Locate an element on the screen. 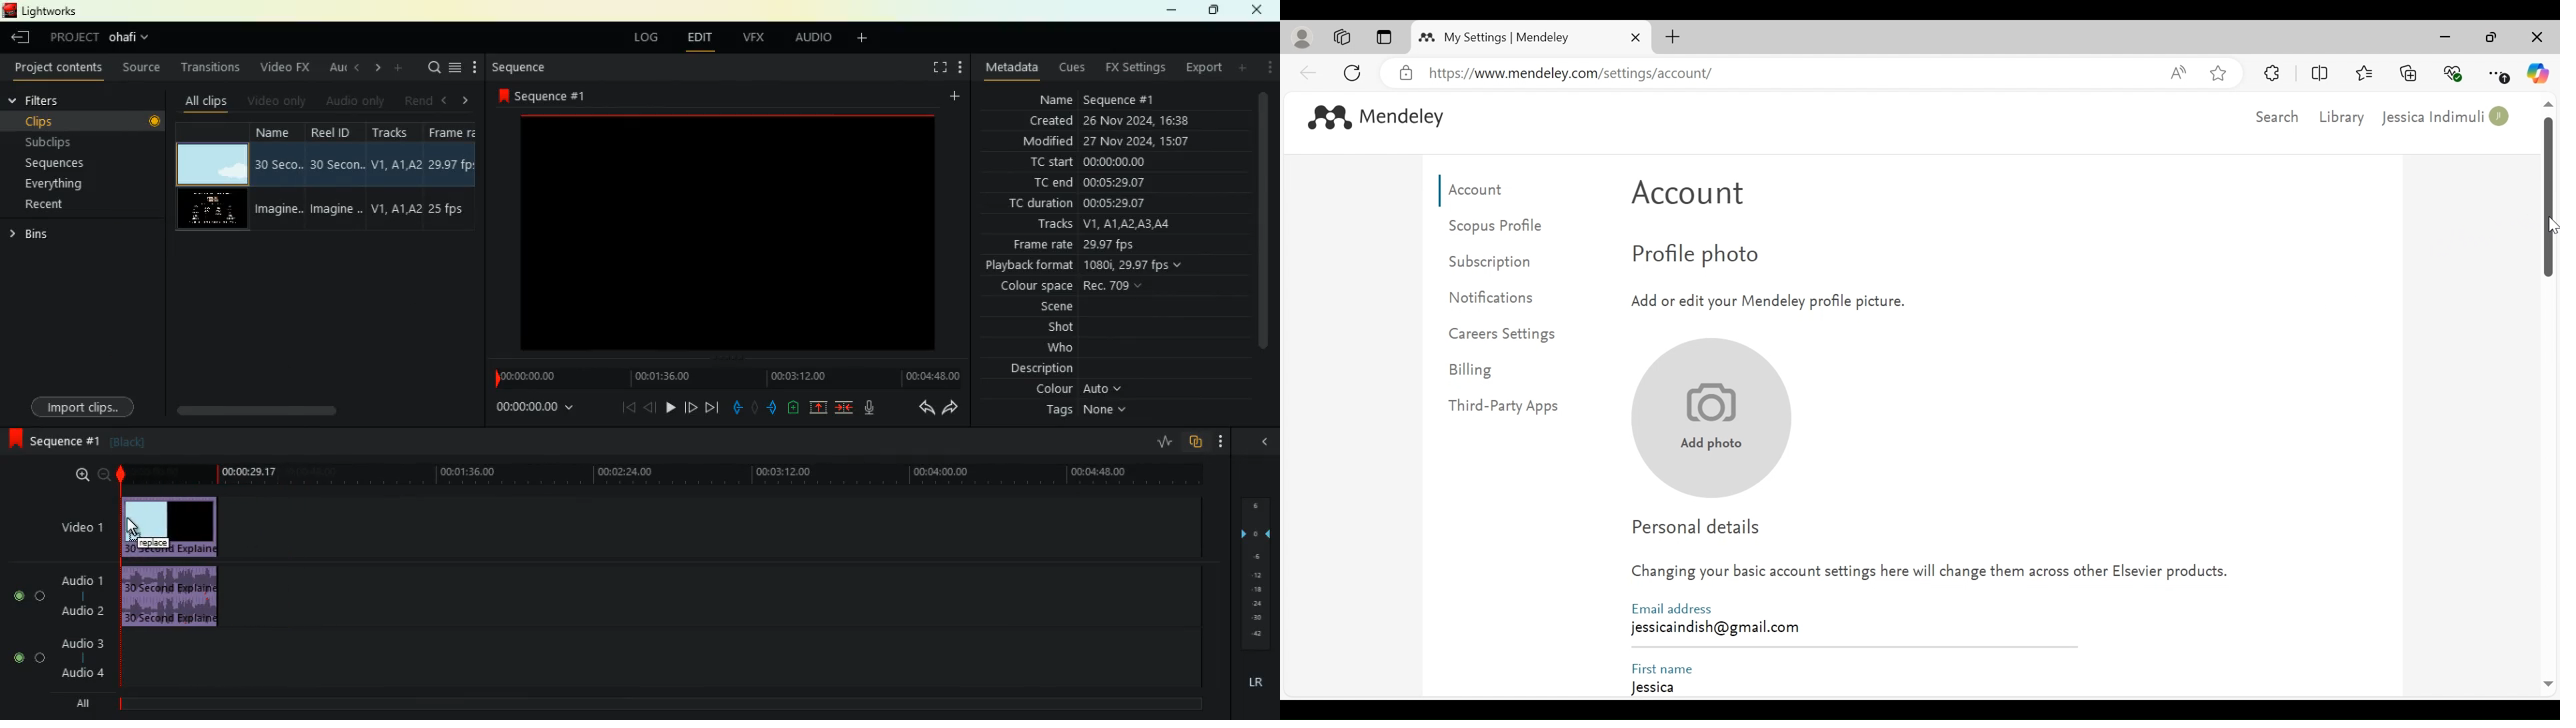 This screenshot has width=2576, height=728. lightworks is located at coordinates (43, 11).